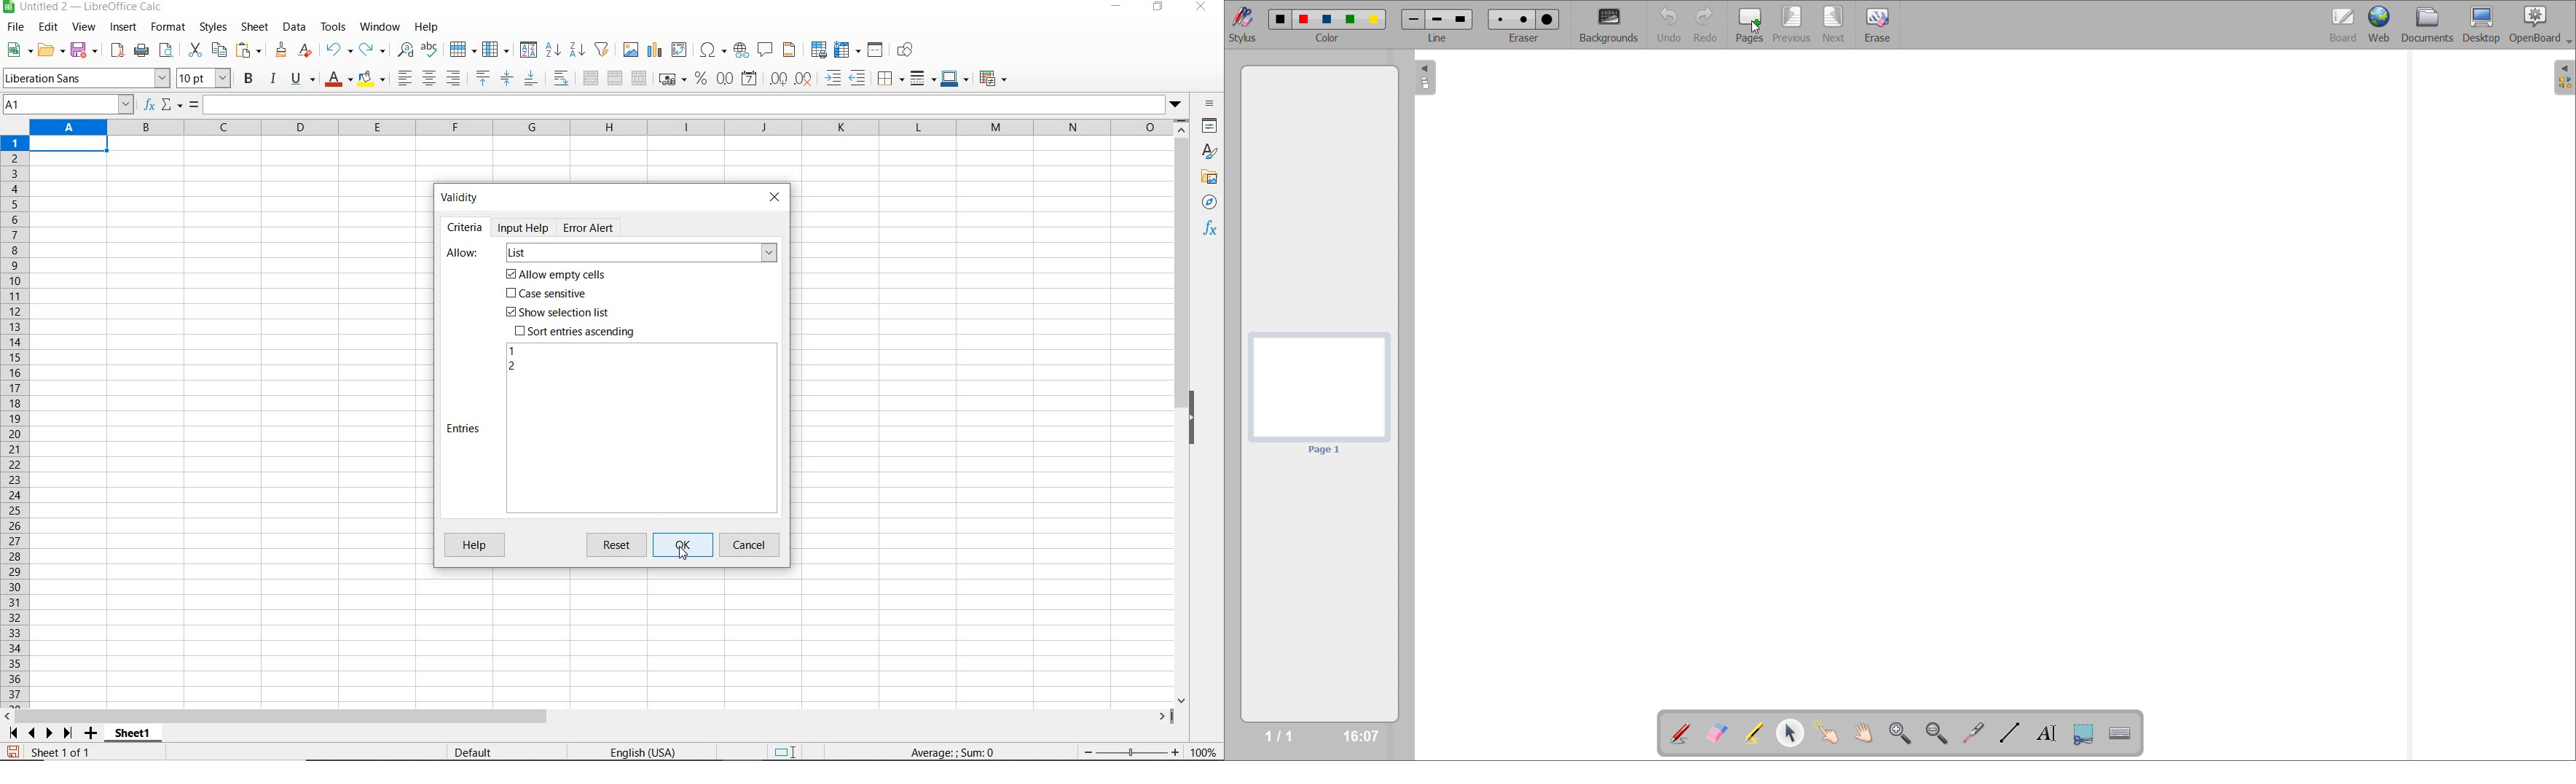 The height and width of the screenshot is (784, 2576). Describe the element at coordinates (166, 27) in the screenshot. I see `format` at that location.